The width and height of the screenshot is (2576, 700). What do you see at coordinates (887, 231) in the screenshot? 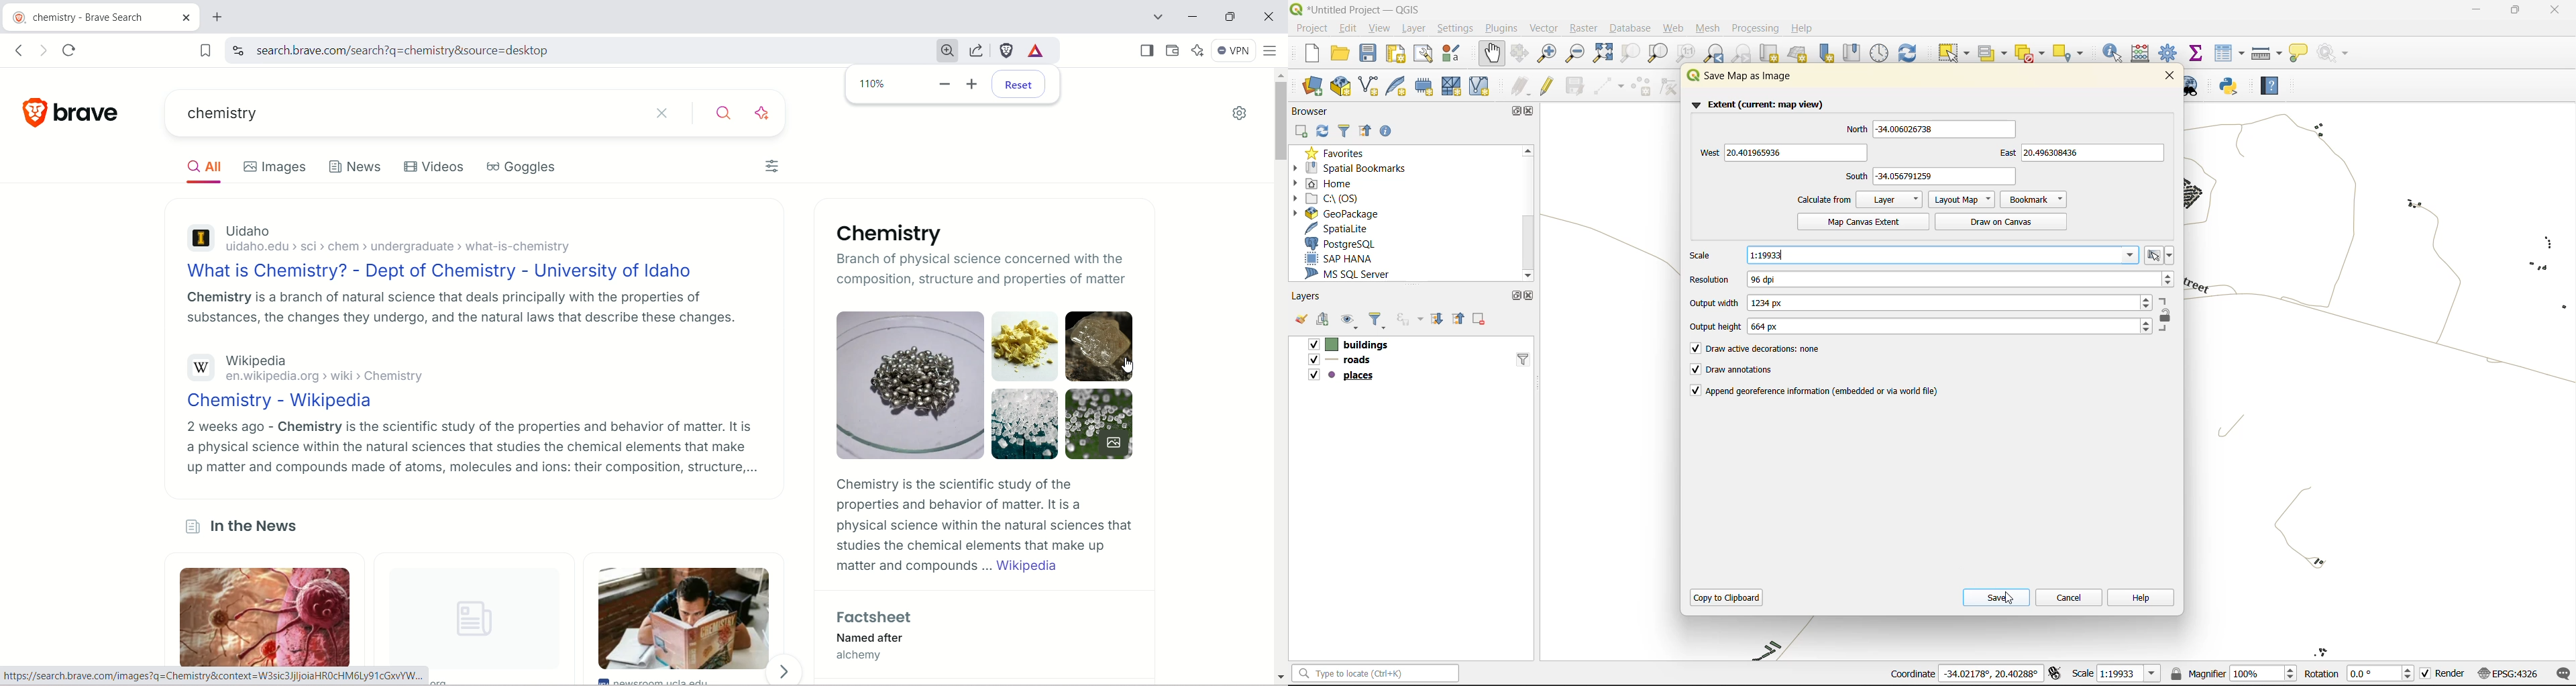
I see `Chemistry` at bounding box center [887, 231].